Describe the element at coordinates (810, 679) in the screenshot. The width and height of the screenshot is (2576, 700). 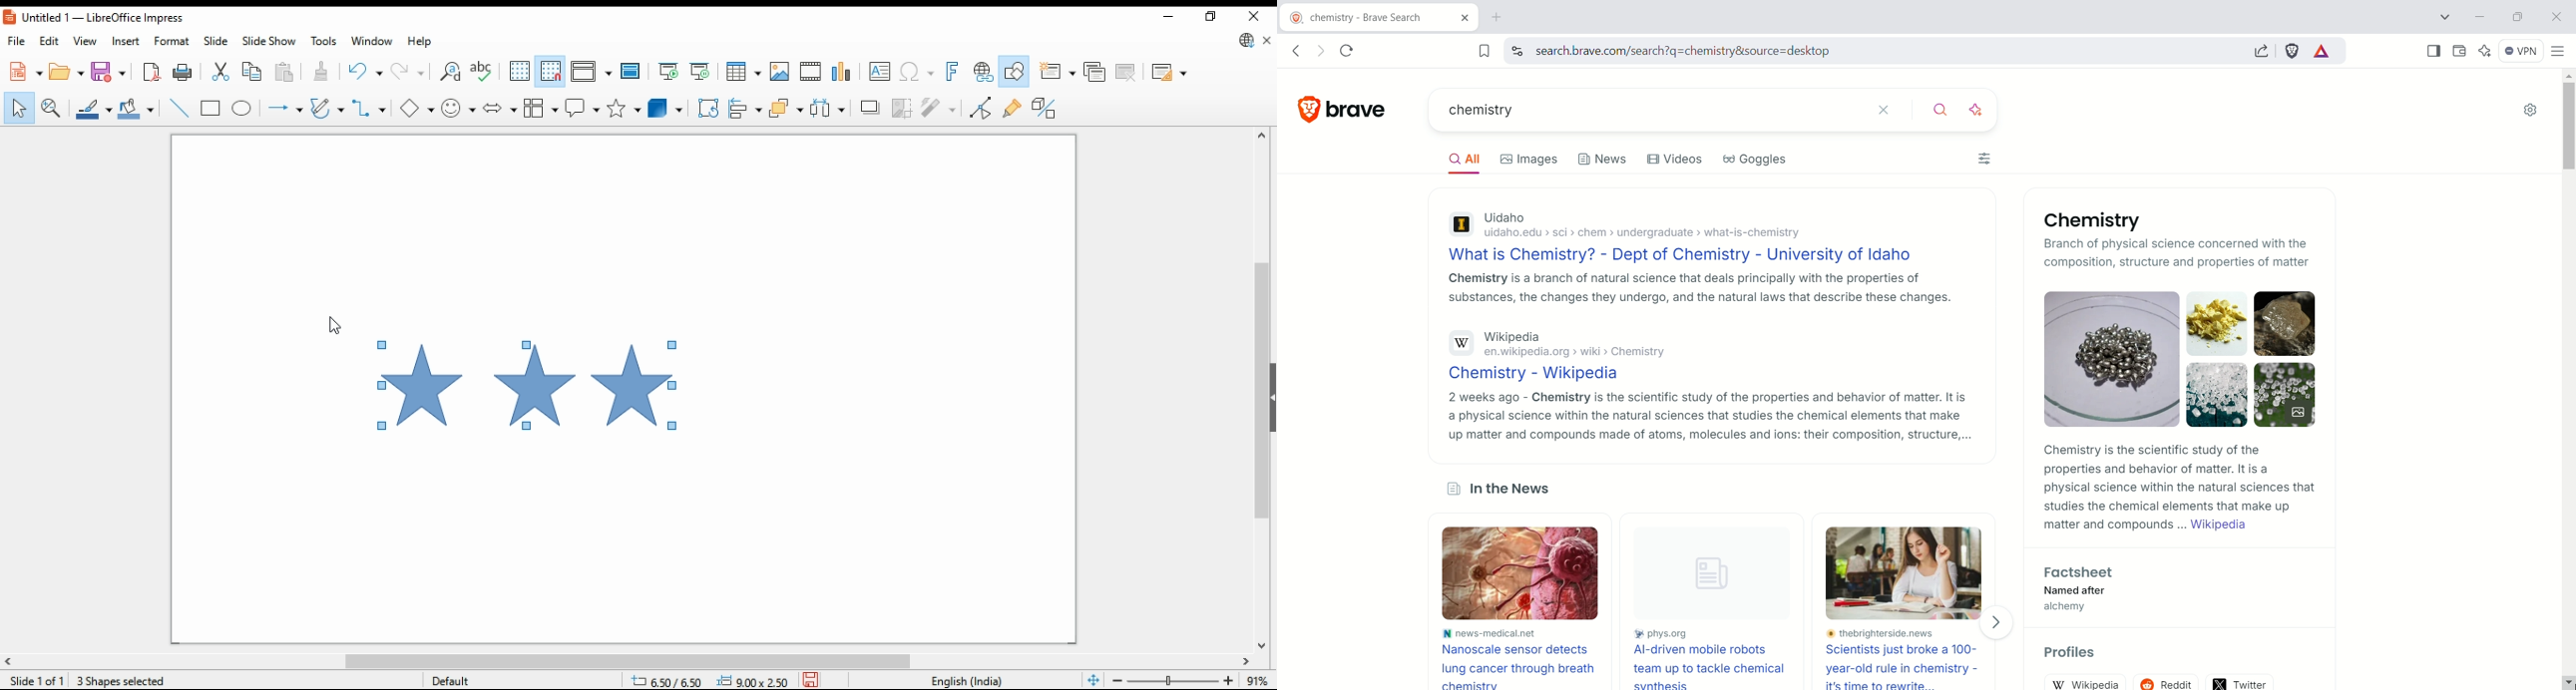
I see `save` at that location.